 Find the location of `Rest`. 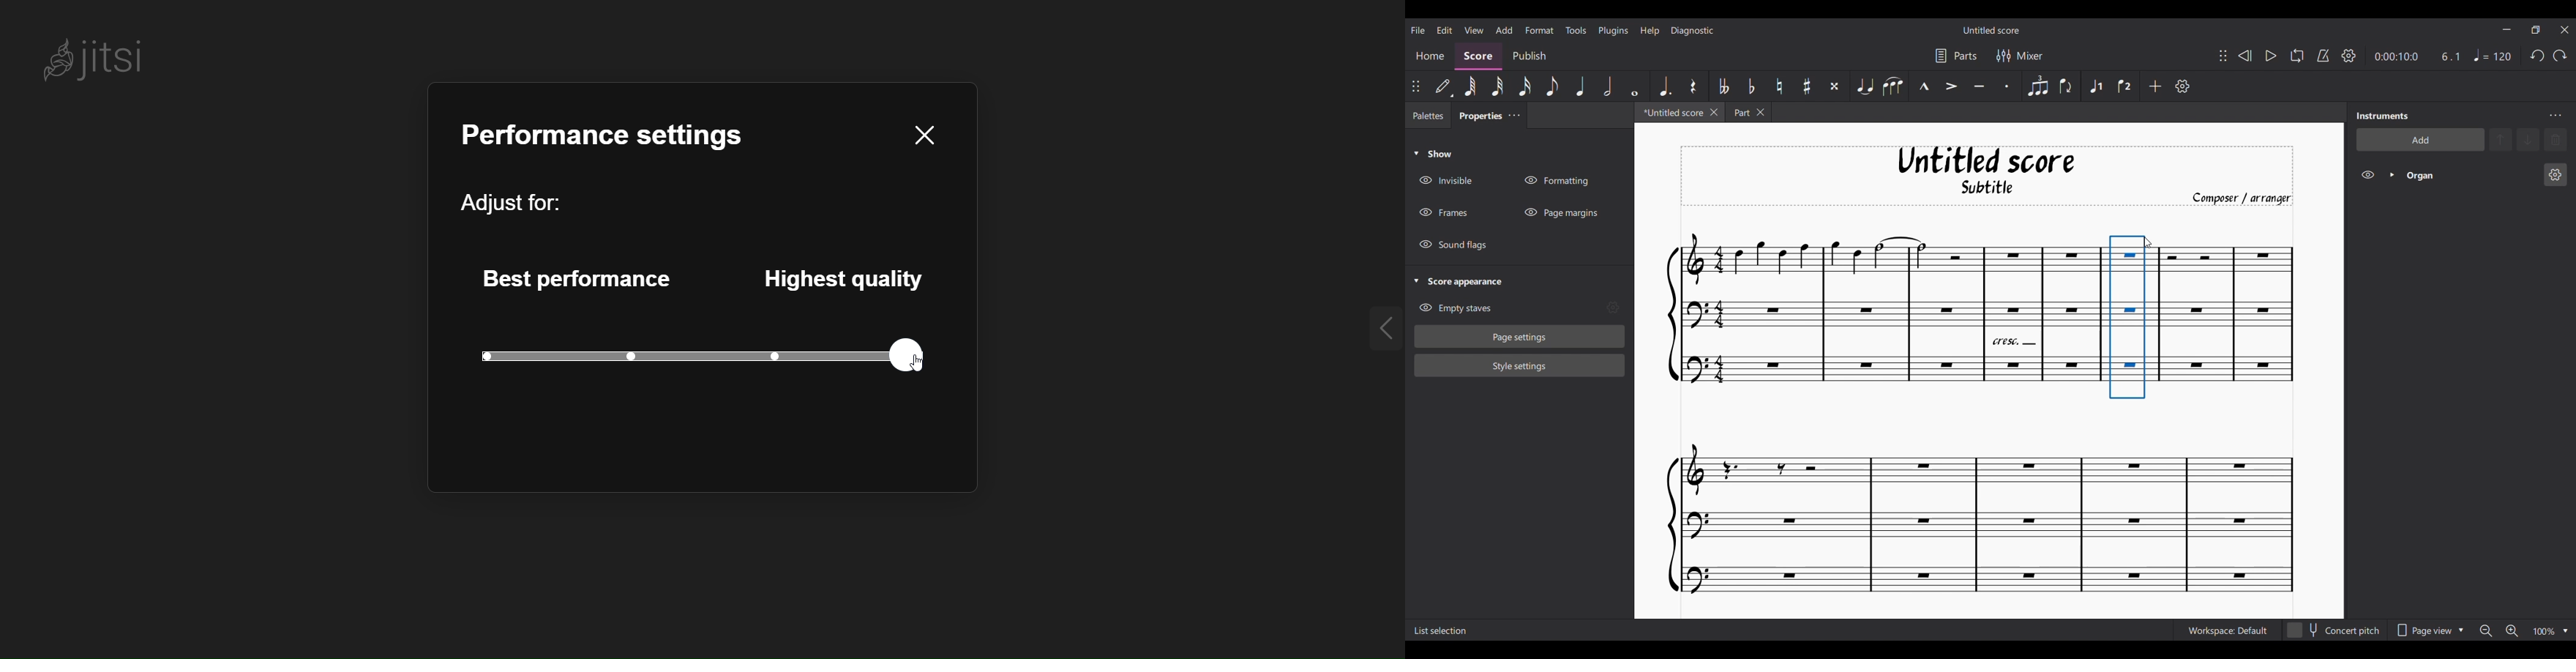

Rest is located at coordinates (1693, 86).